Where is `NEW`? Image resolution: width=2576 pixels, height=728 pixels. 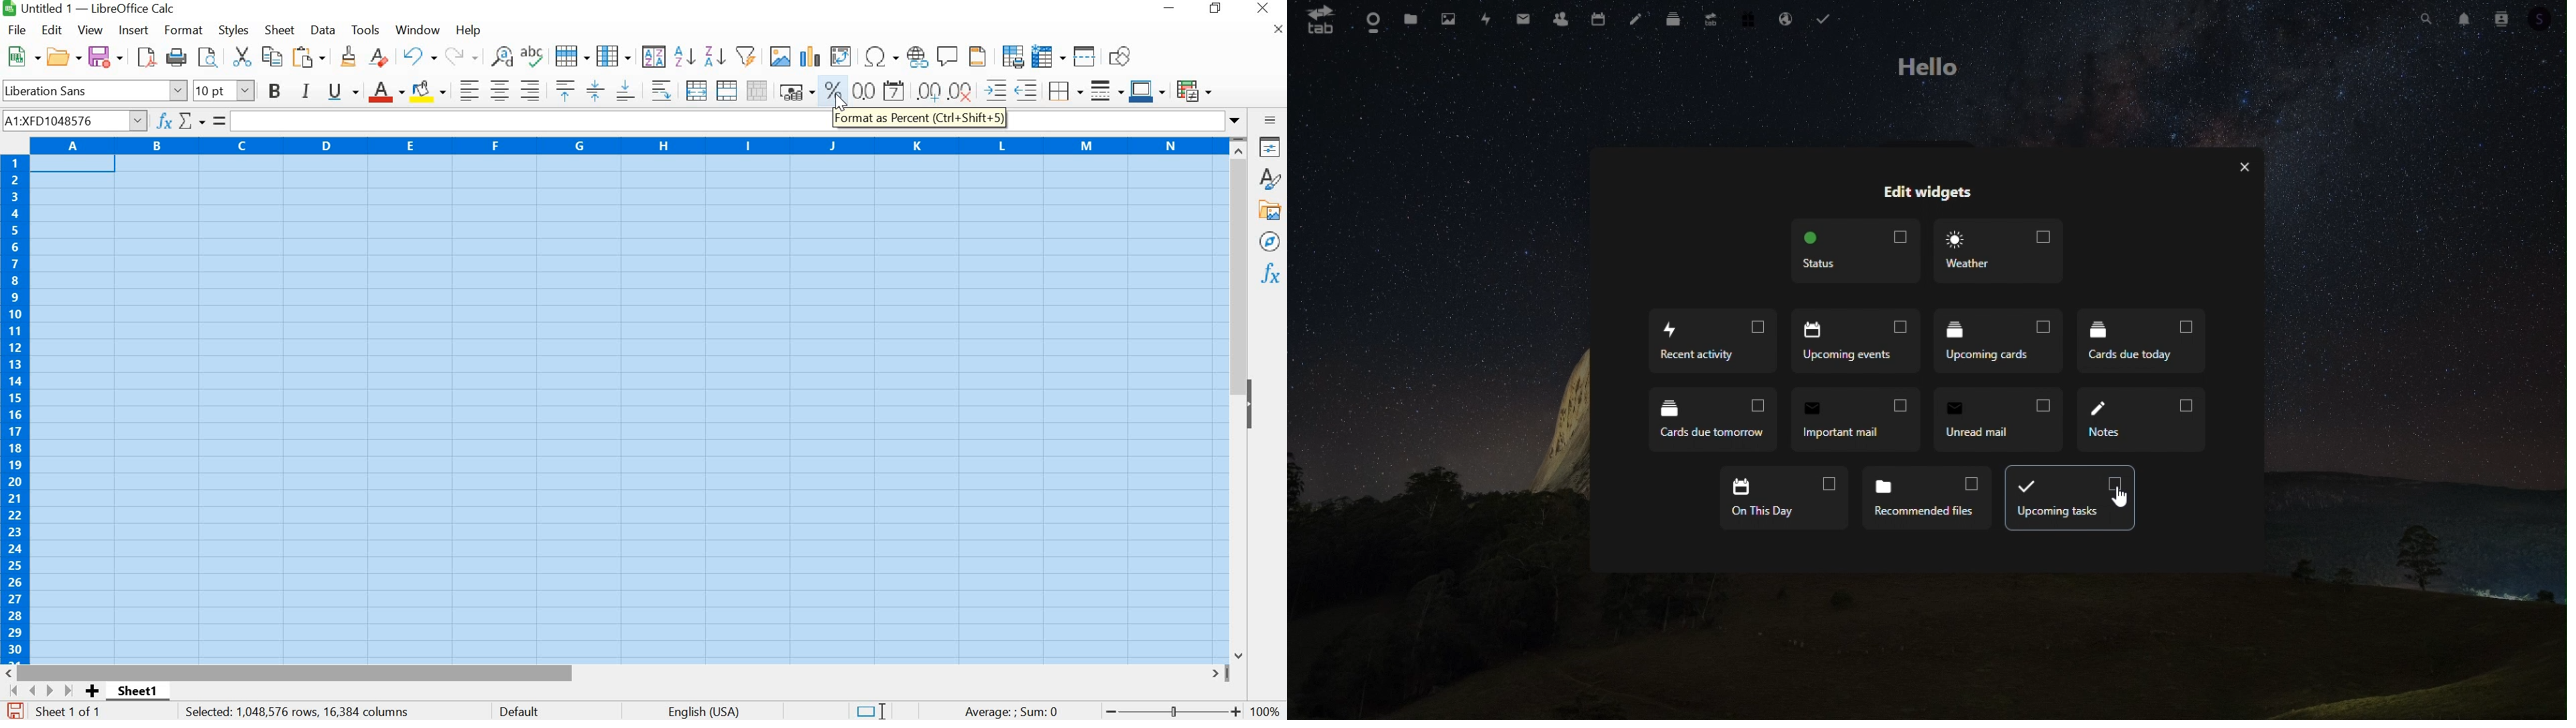
NEW is located at coordinates (21, 56).